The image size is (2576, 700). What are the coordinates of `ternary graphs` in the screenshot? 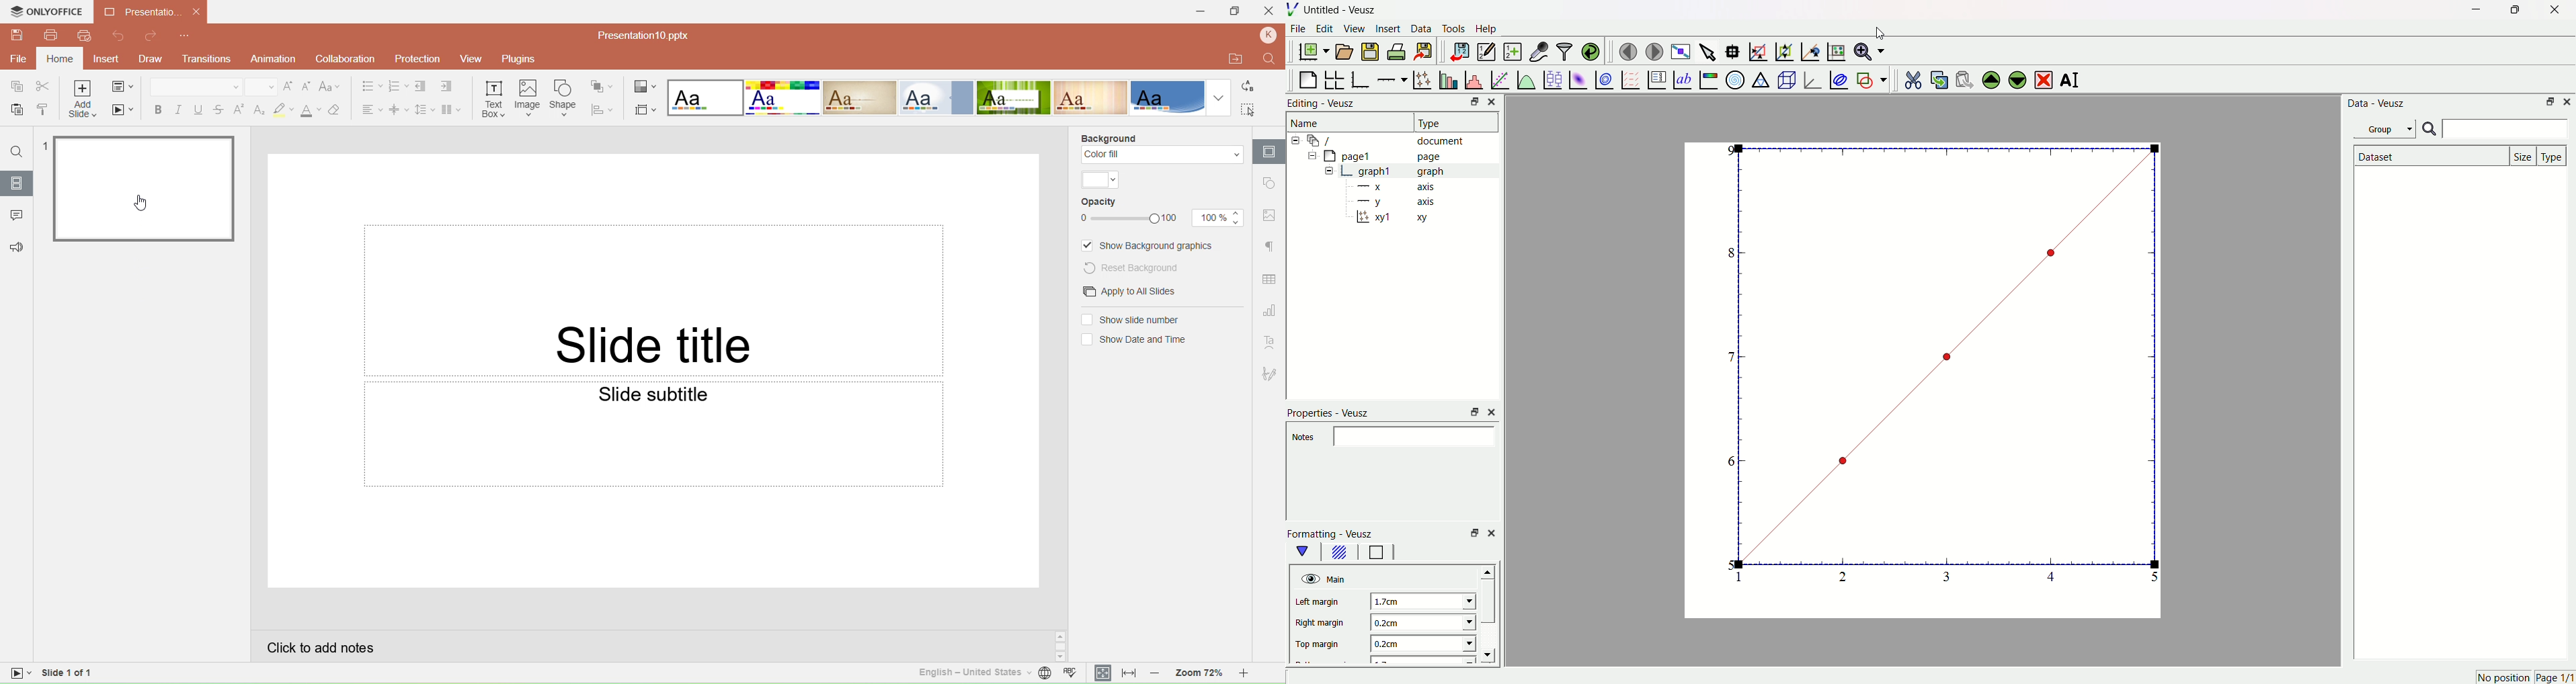 It's located at (1760, 78).